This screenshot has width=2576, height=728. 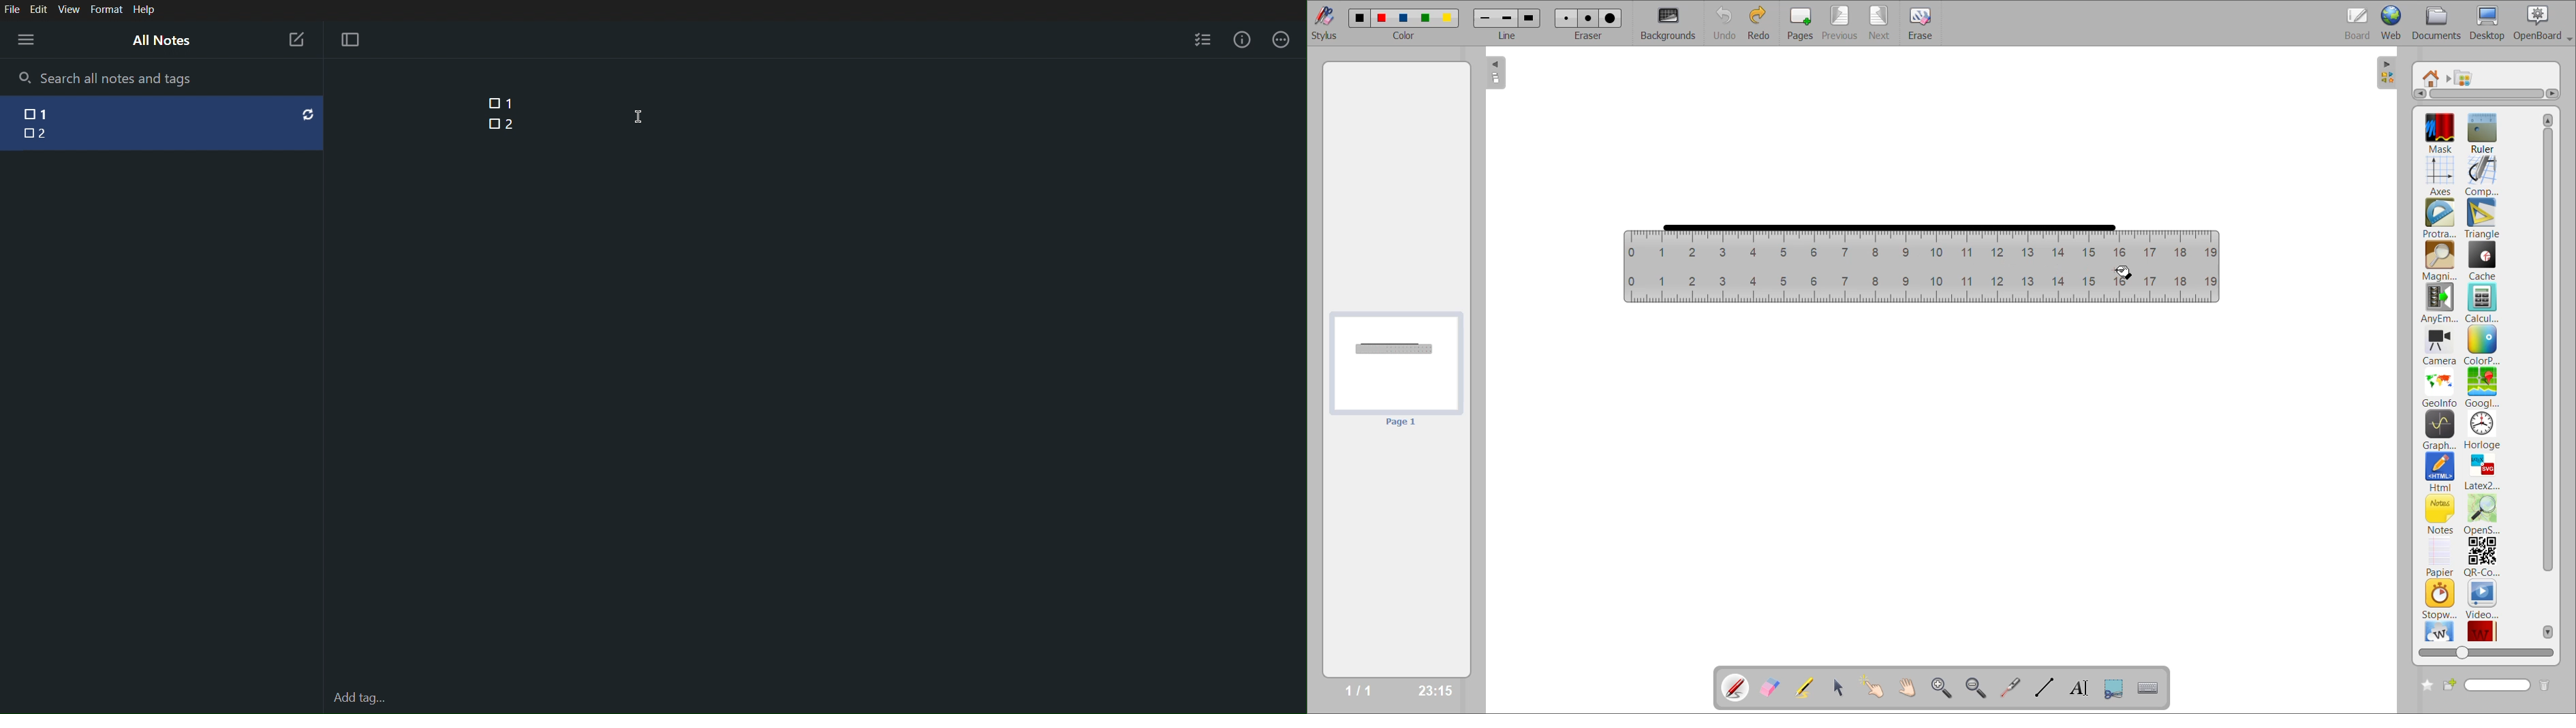 I want to click on All Notes, so click(x=160, y=40).